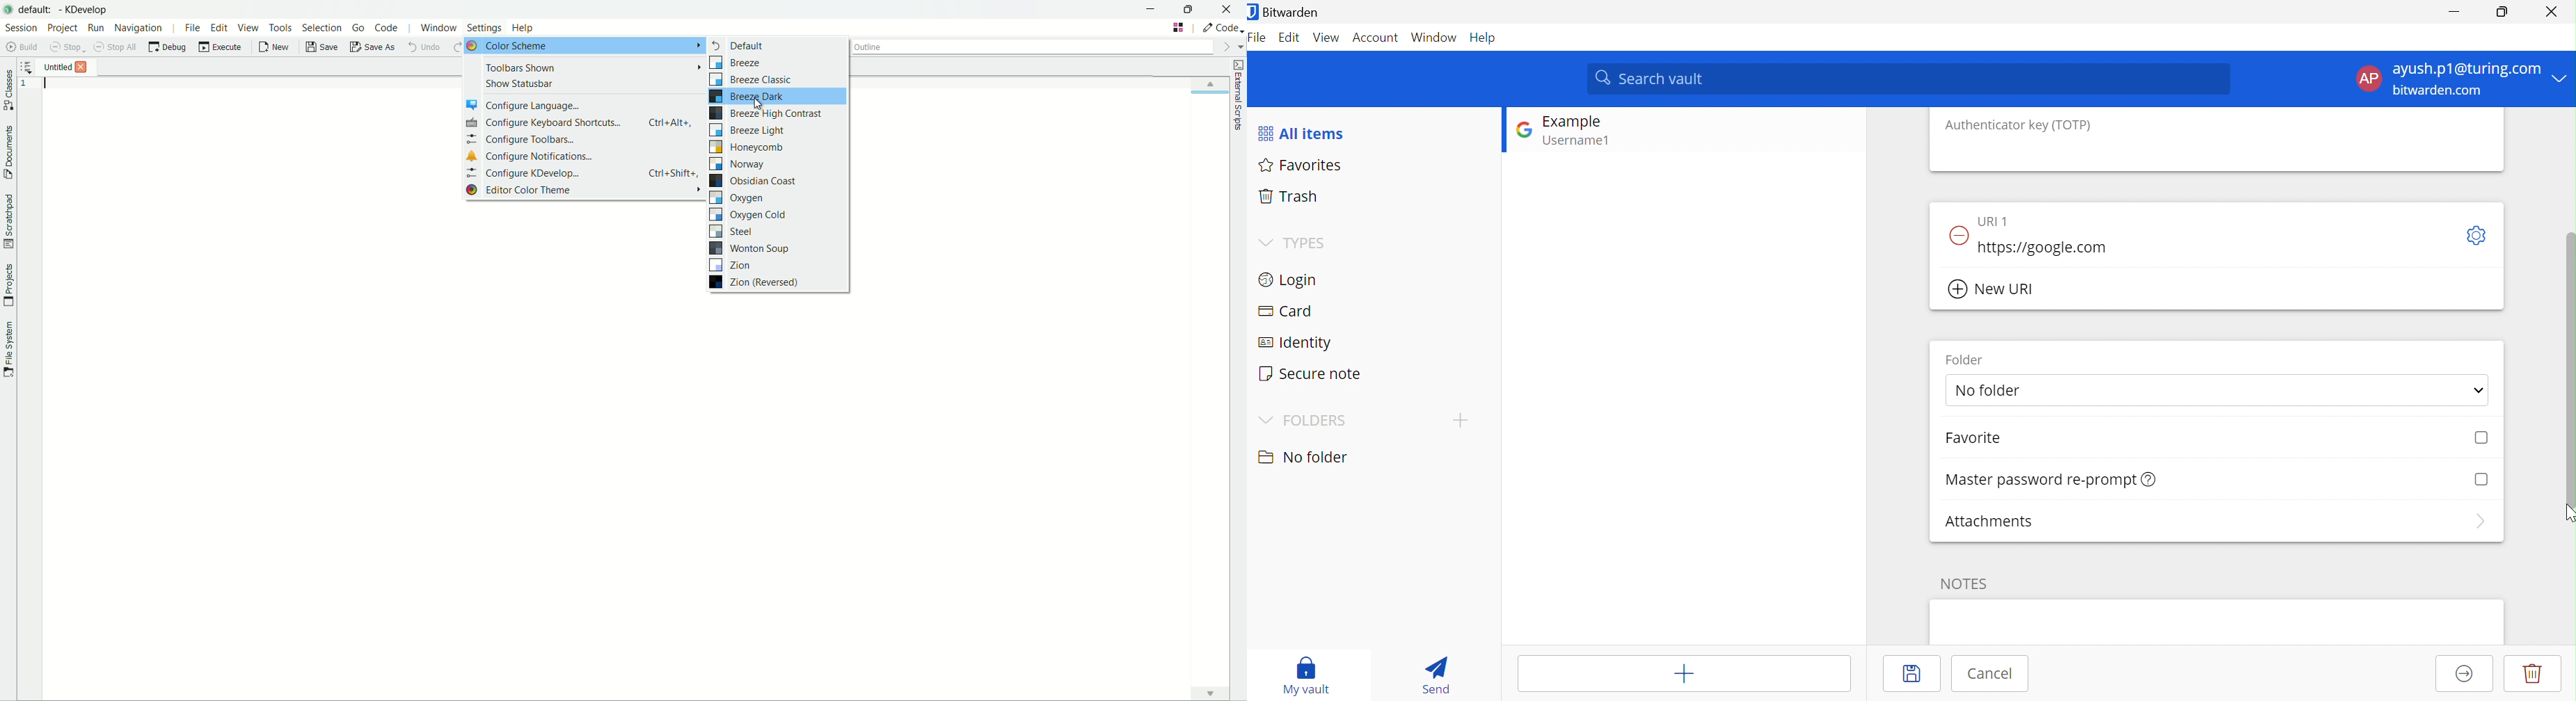 The width and height of the screenshot is (2576, 728). I want to click on Restore Down, so click(2503, 12).